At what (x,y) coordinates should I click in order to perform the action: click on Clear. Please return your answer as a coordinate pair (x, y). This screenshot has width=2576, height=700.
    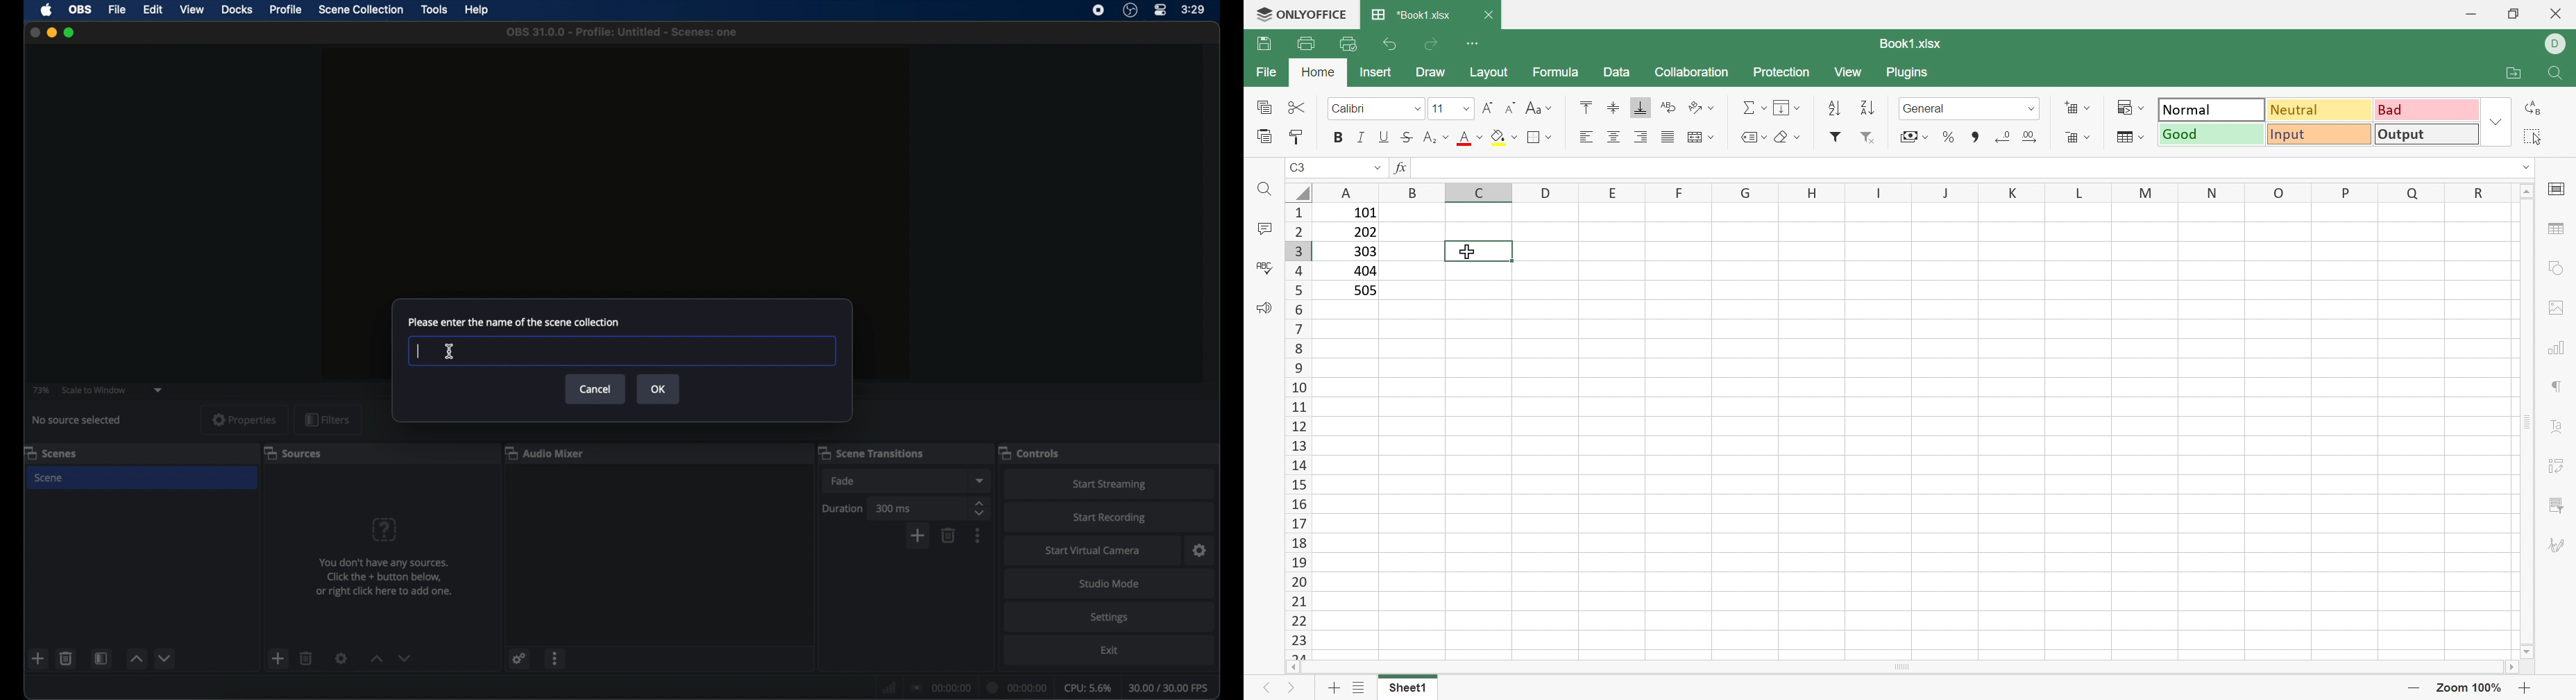
    Looking at the image, I should click on (1786, 135).